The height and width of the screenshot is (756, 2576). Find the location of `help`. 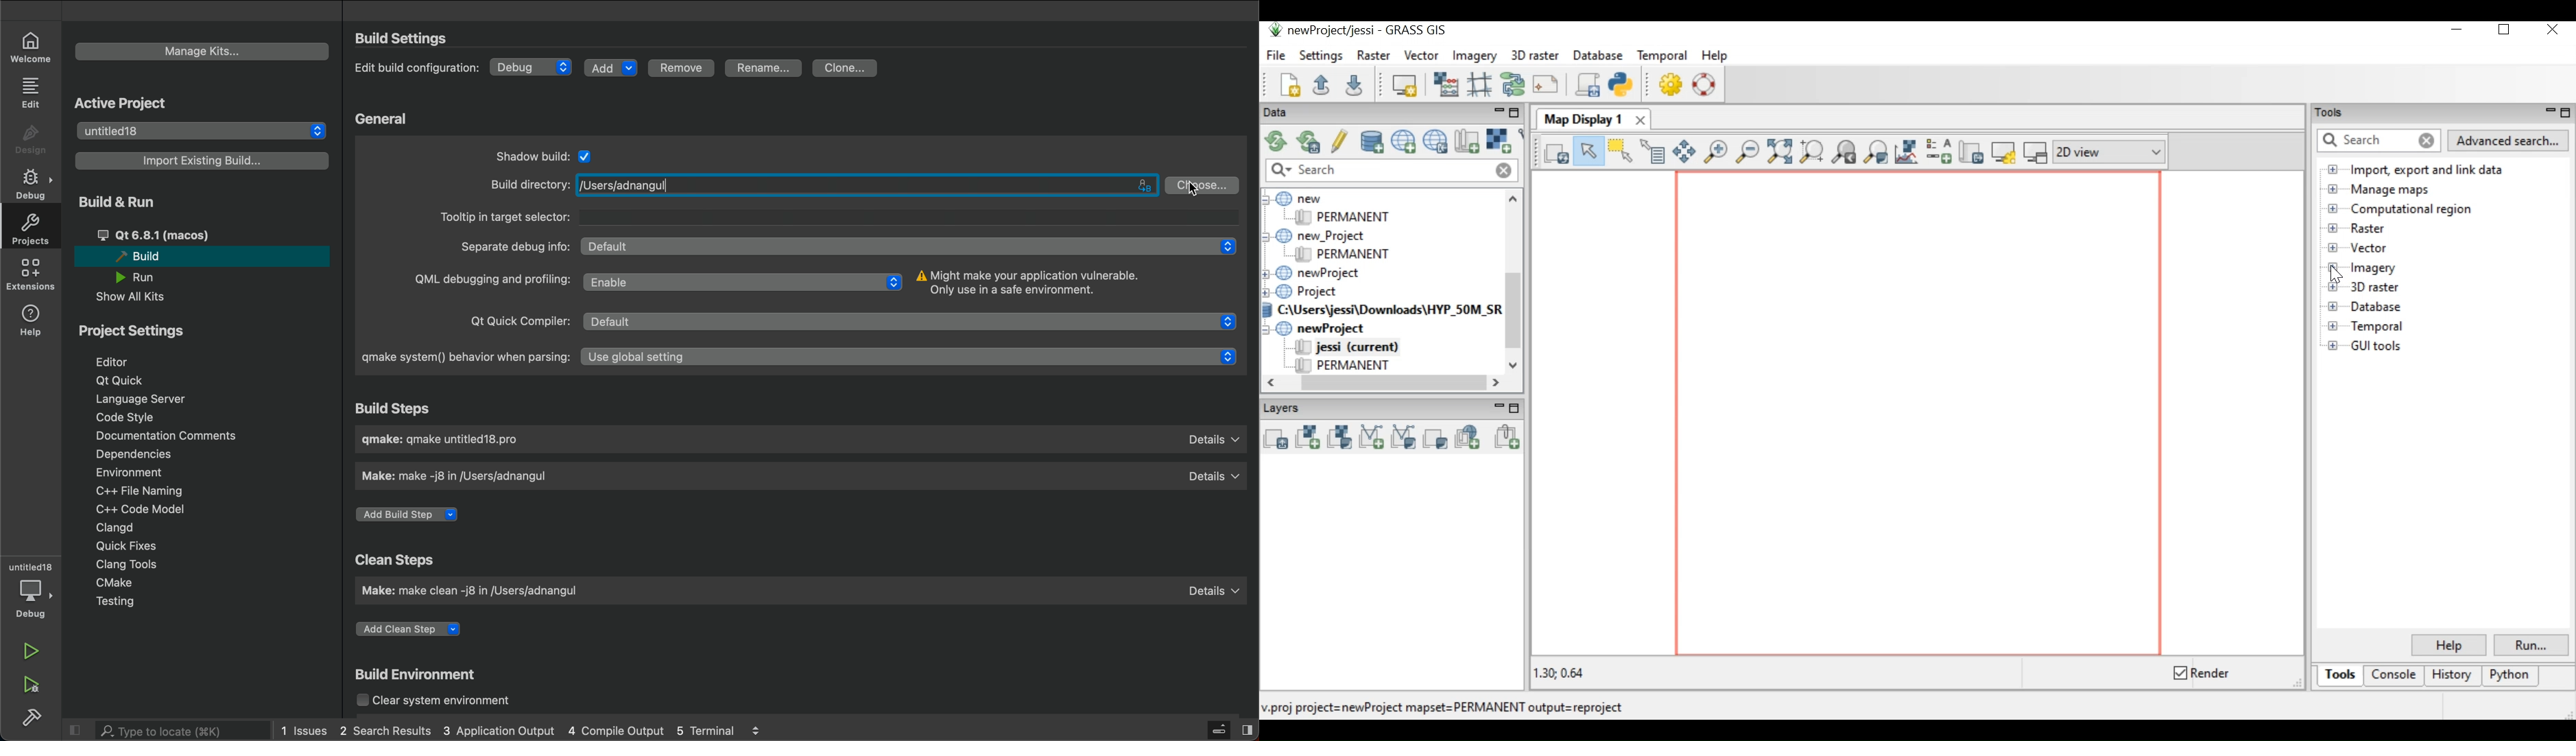

help is located at coordinates (30, 321).